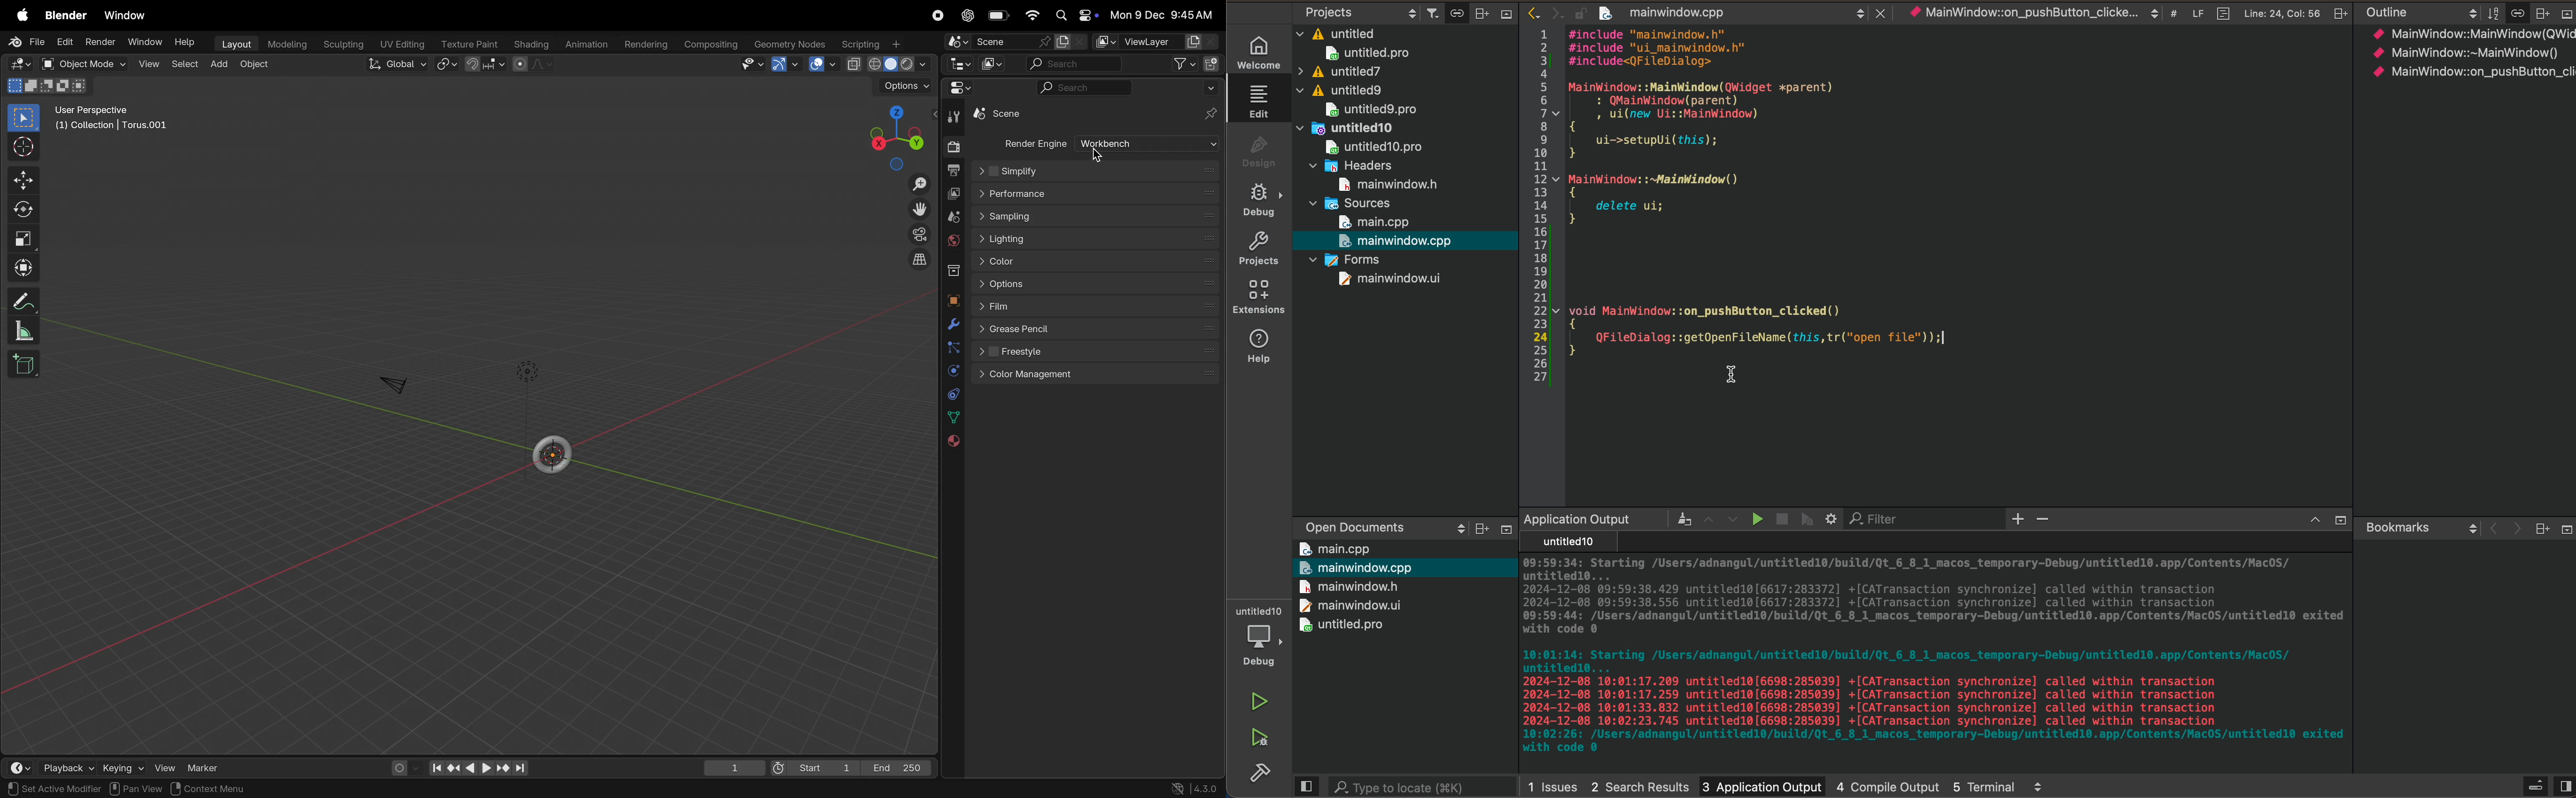 Image resolution: width=2576 pixels, height=812 pixels. What do you see at coordinates (1733, 519) in the screenshot?
I see `down` at bounding box center [1733, 519].